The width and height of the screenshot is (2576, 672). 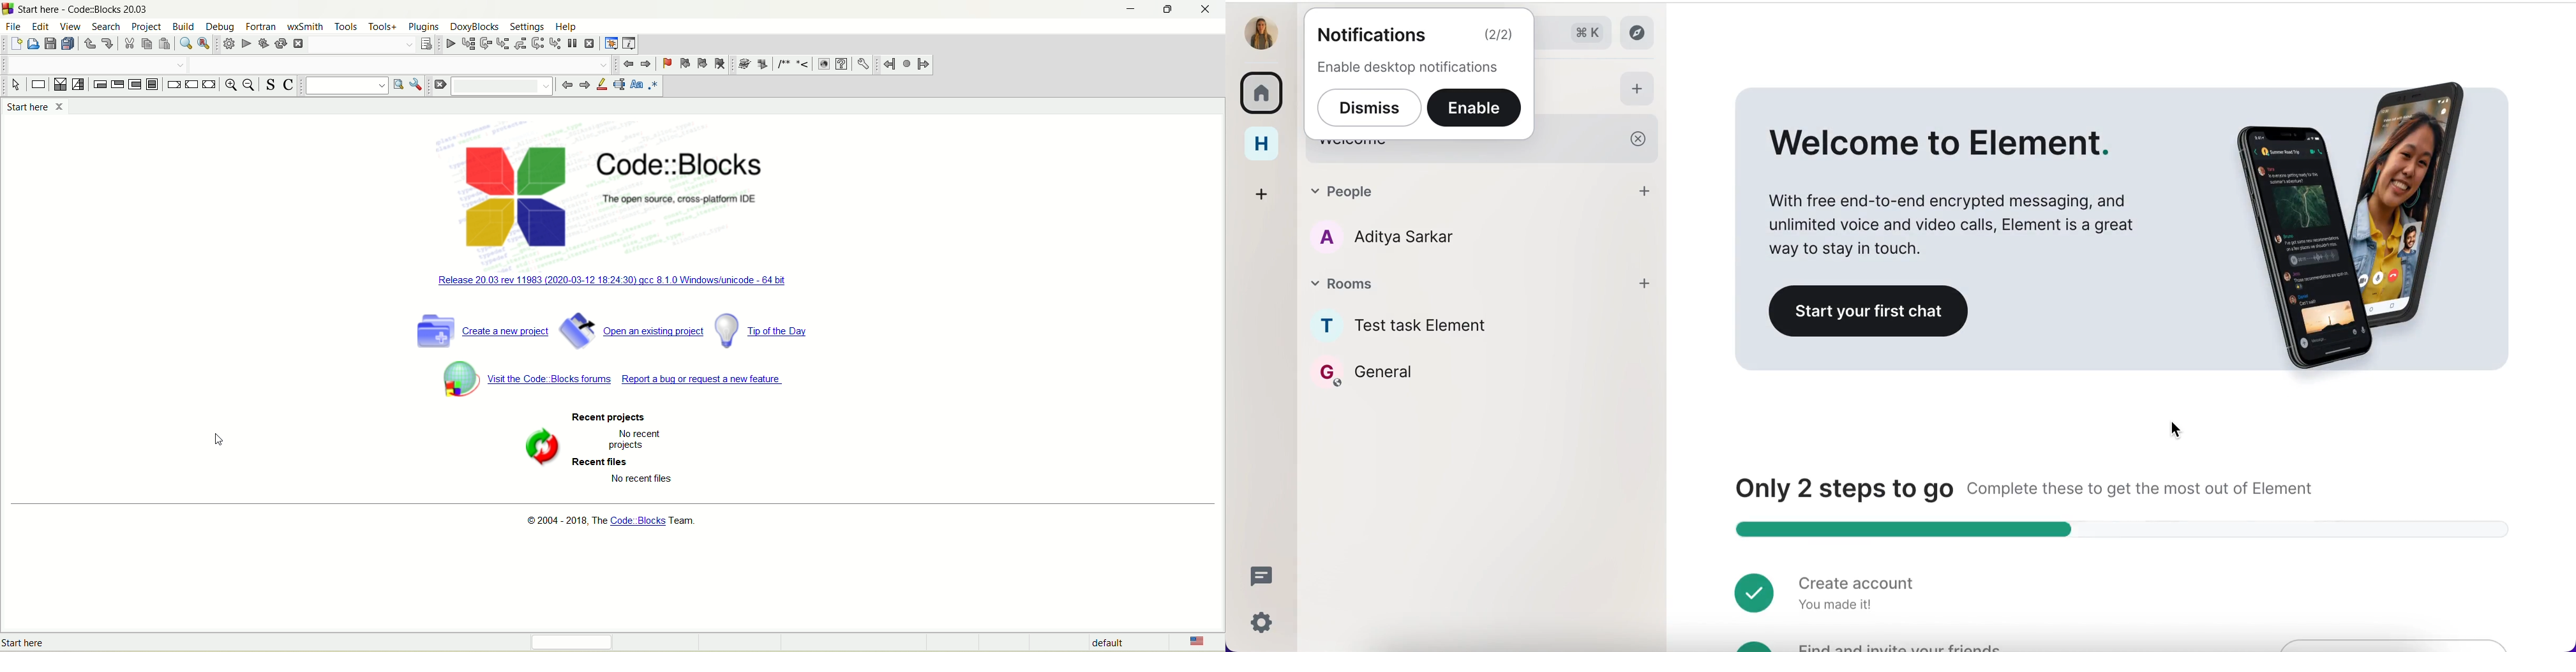 I want to click on explore rooms, so click(x=1642, y=33).